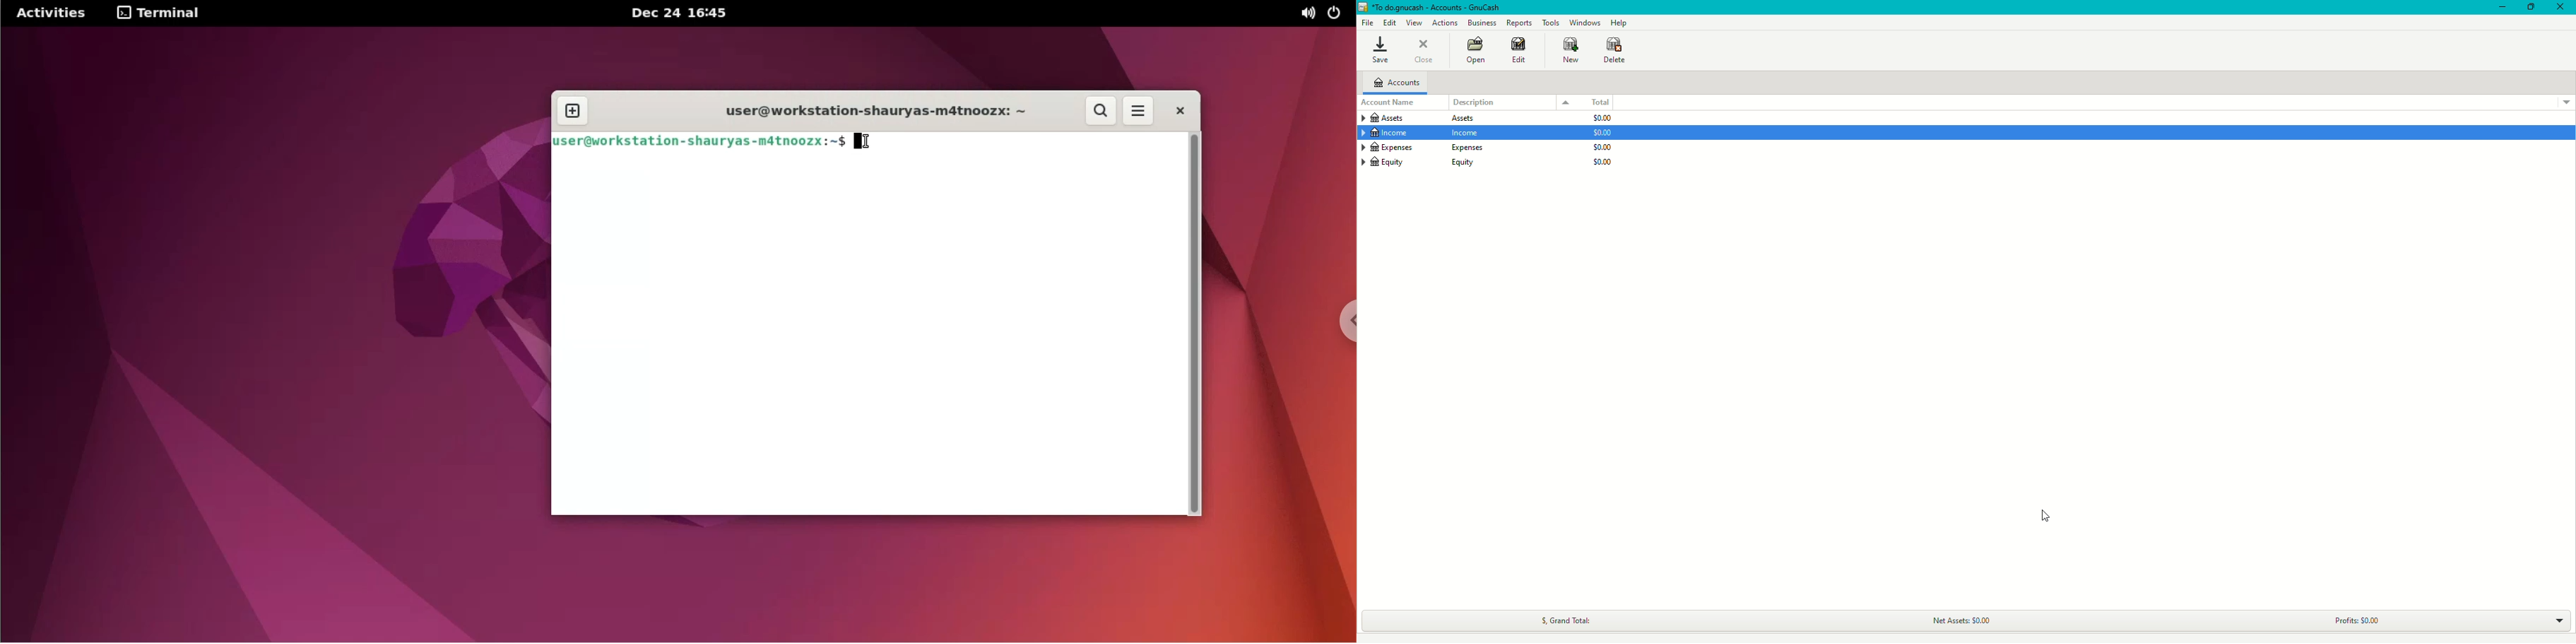 This screenshot has width=2576, height=644. Describe the element at coordinates (1427, 51) in the screenshot. I see `Close` at that location.